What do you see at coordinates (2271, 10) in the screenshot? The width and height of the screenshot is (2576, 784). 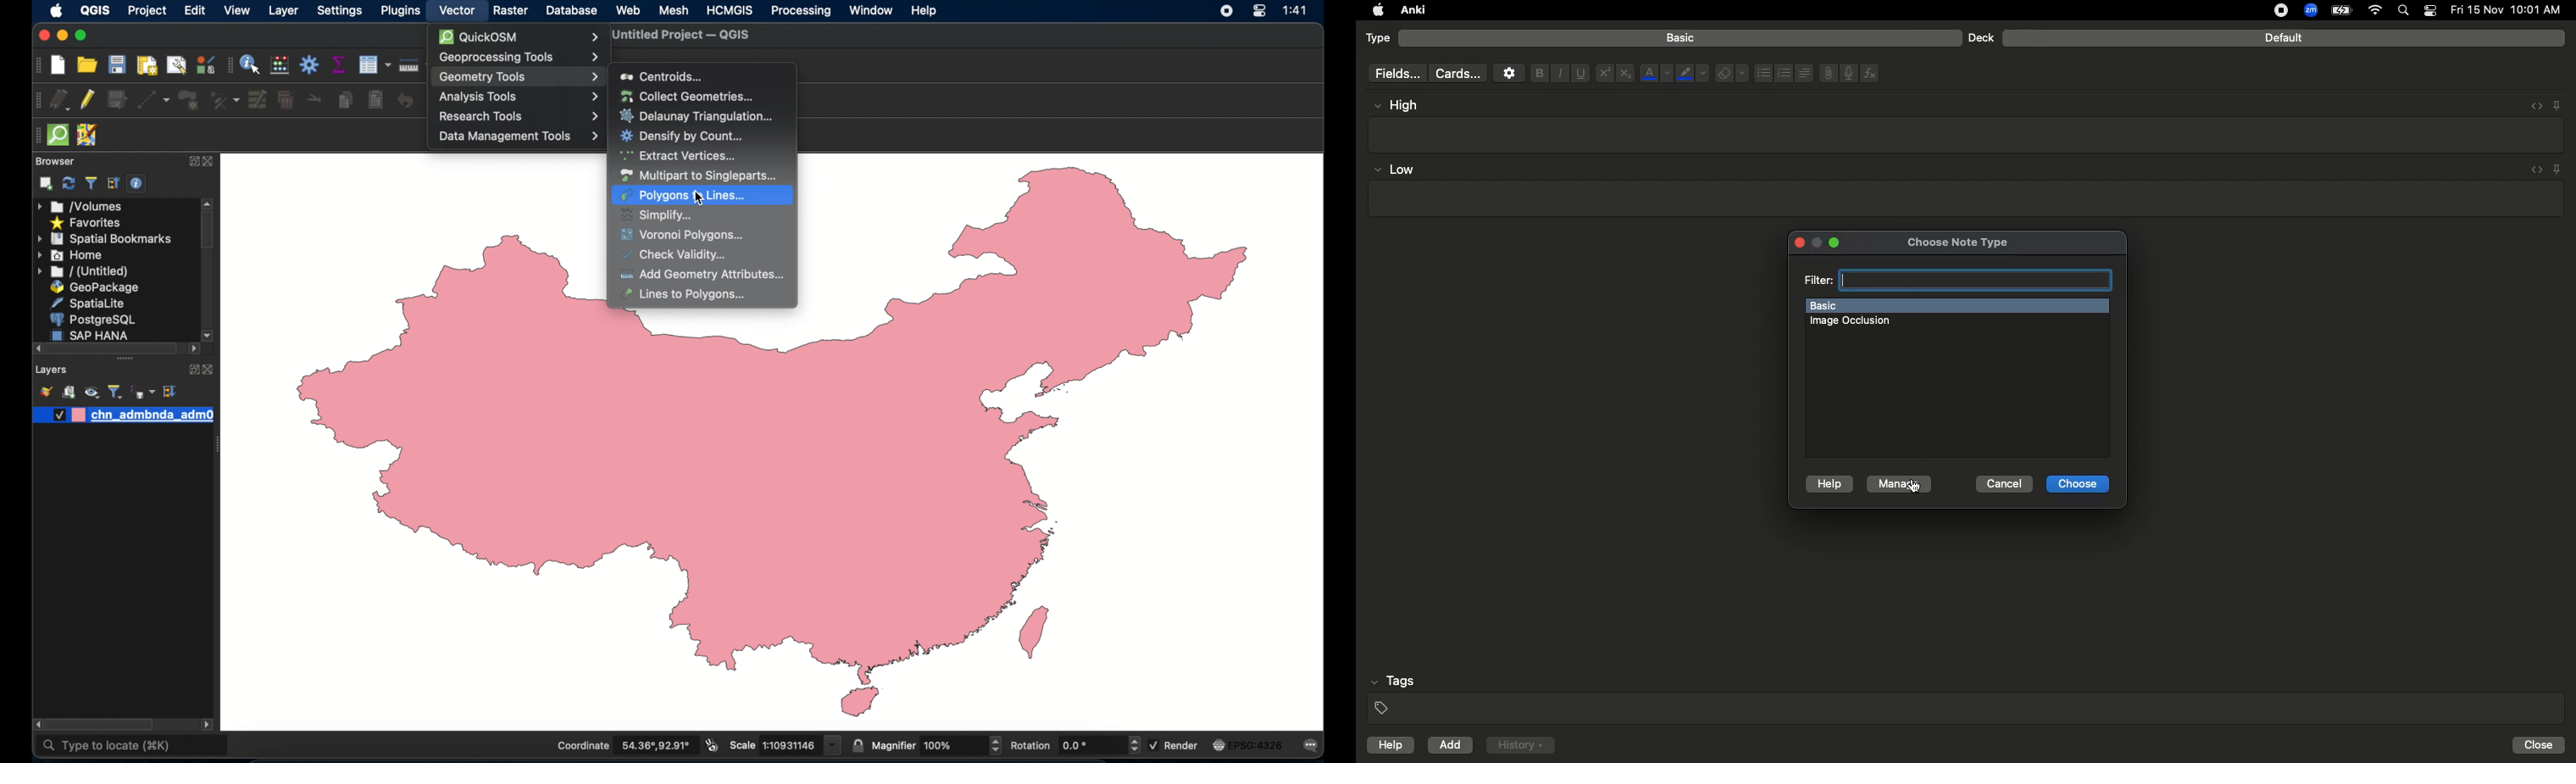 I see `recording` at bounding box center [2271, 10].